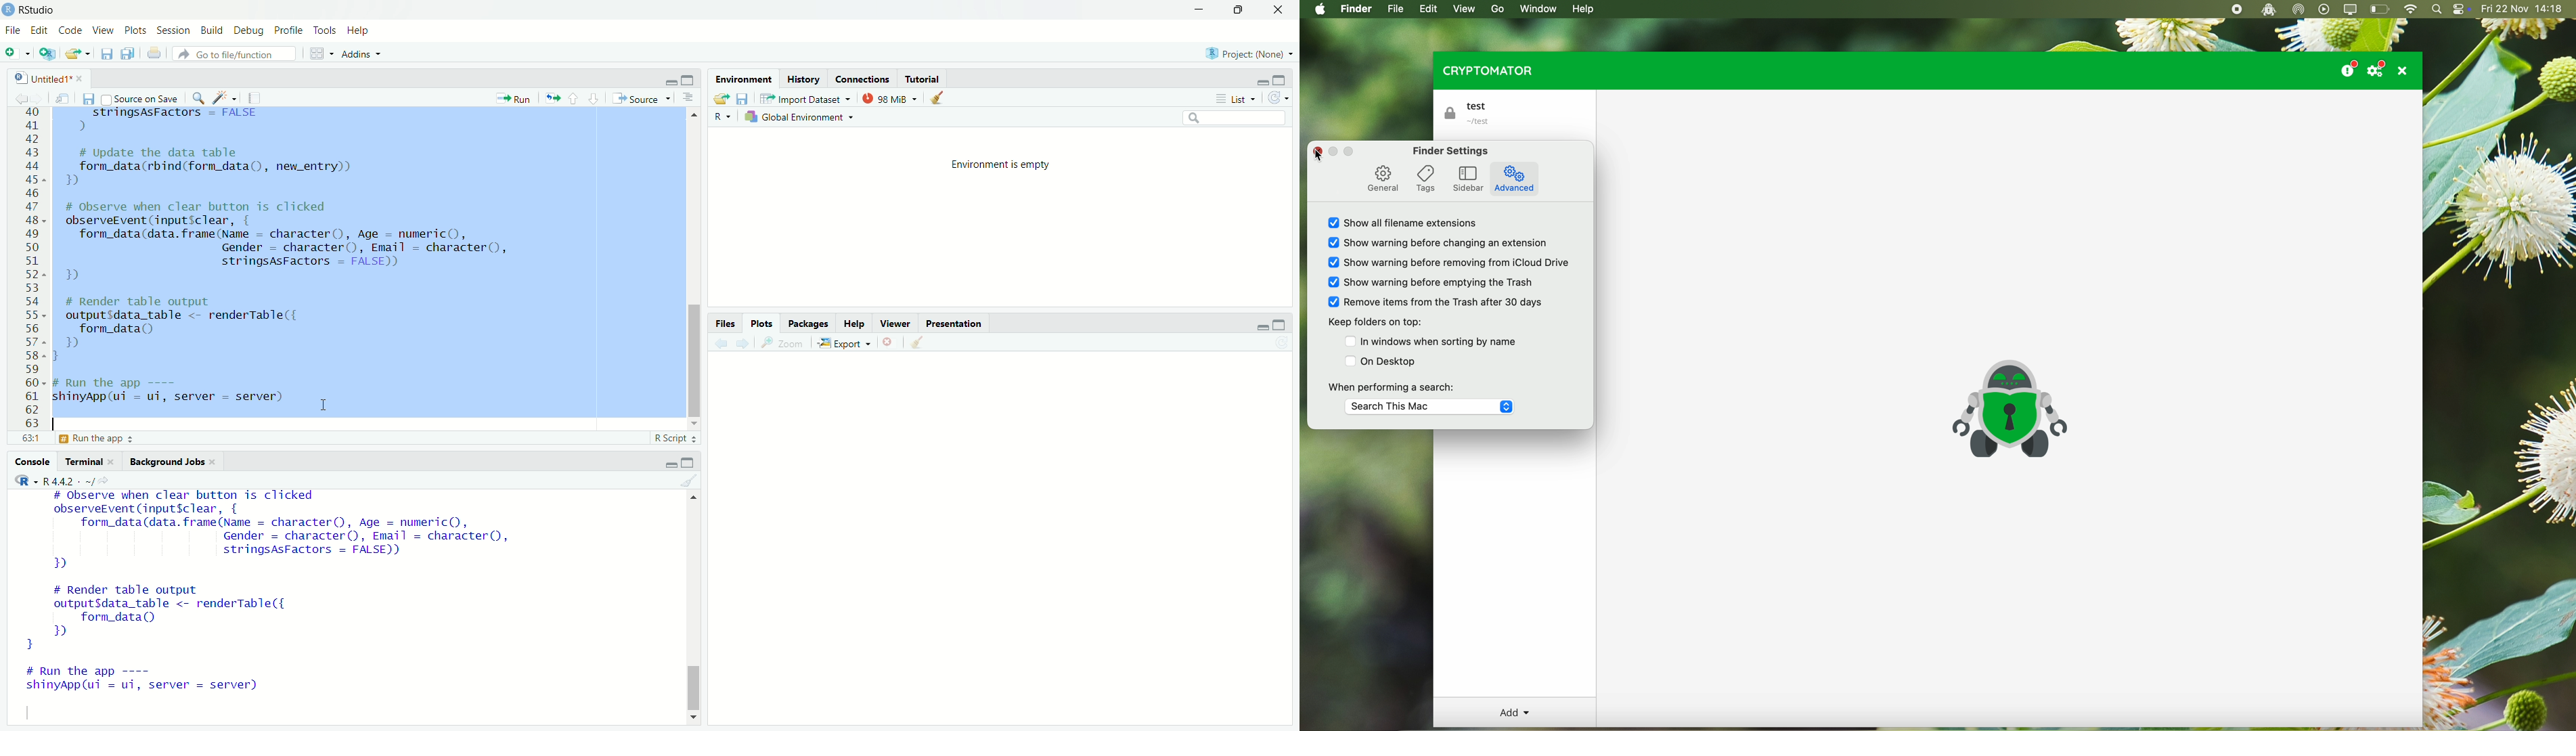  What do you see at coordinates (97, 441) in the screenshot?
I see `define server` at bounding box center [97, 441].